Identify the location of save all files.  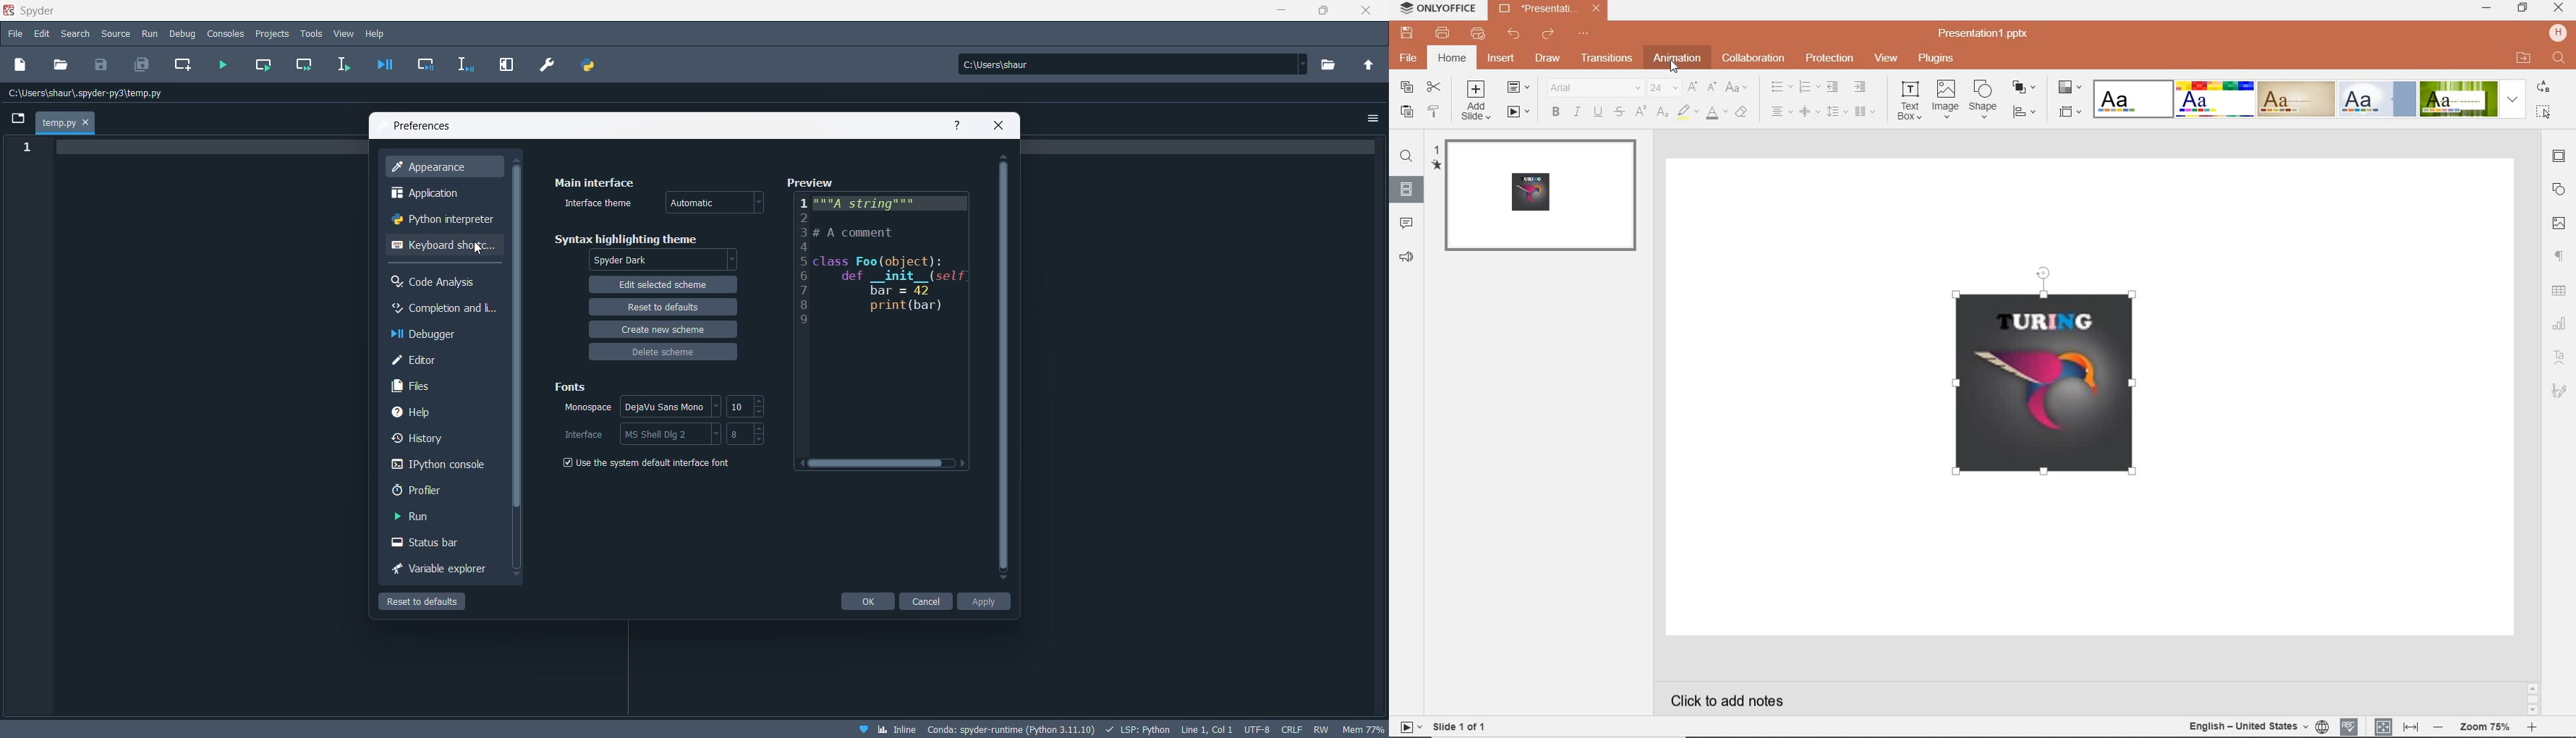
(140, 64).